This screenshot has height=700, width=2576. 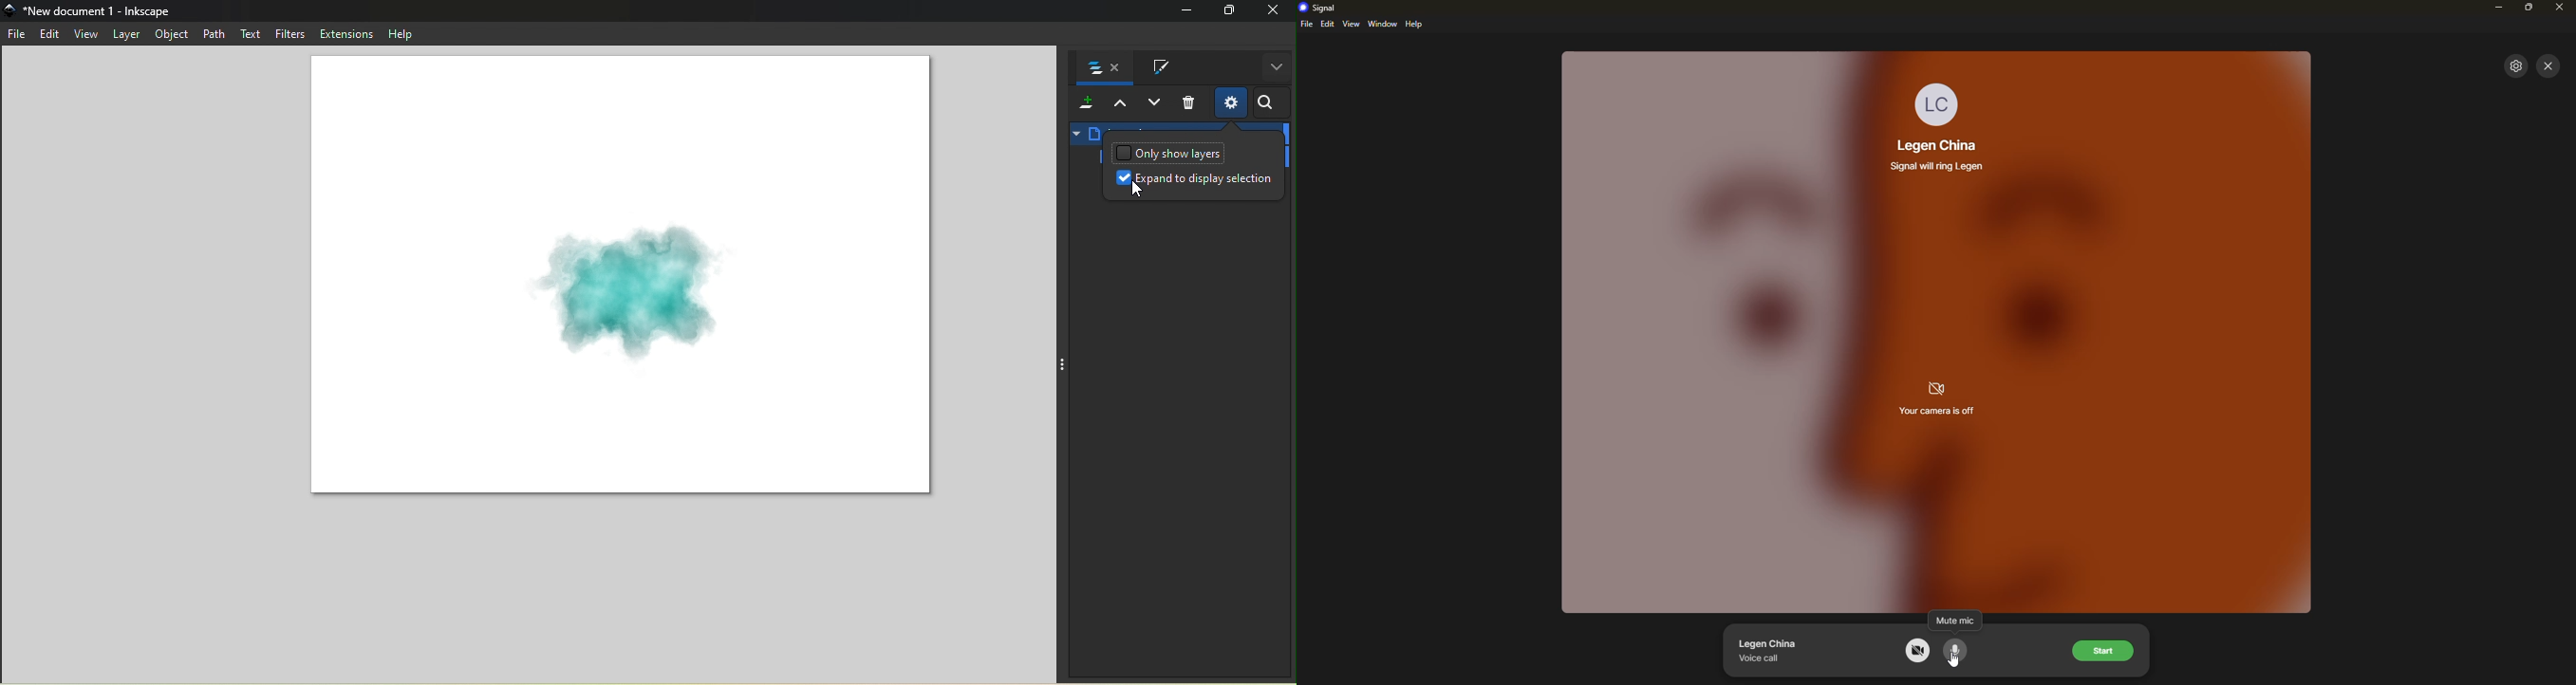 What do you see at coordinates (211, 32) in the screenshot?
I see `Path` at bounding box center [211, 32].